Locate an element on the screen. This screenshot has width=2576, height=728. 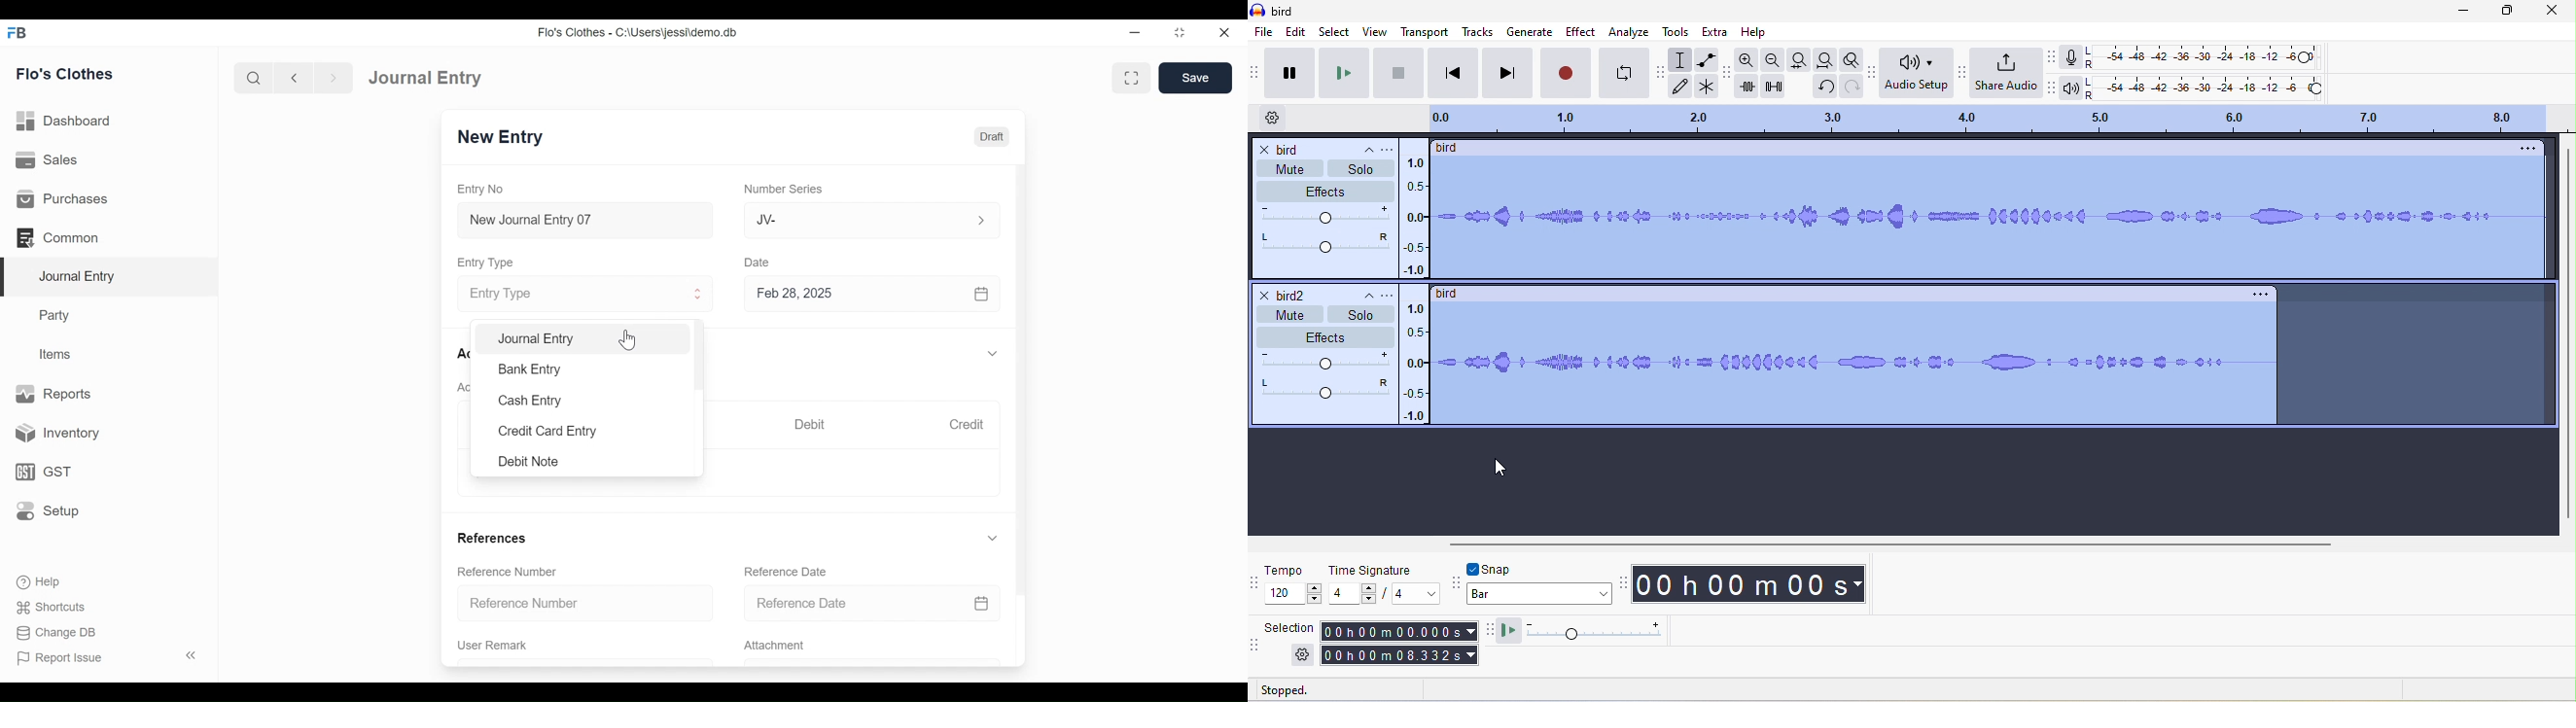
Flo's Clothes - C:\Users\jessi\demo.db is located at coordinates (640, 32).